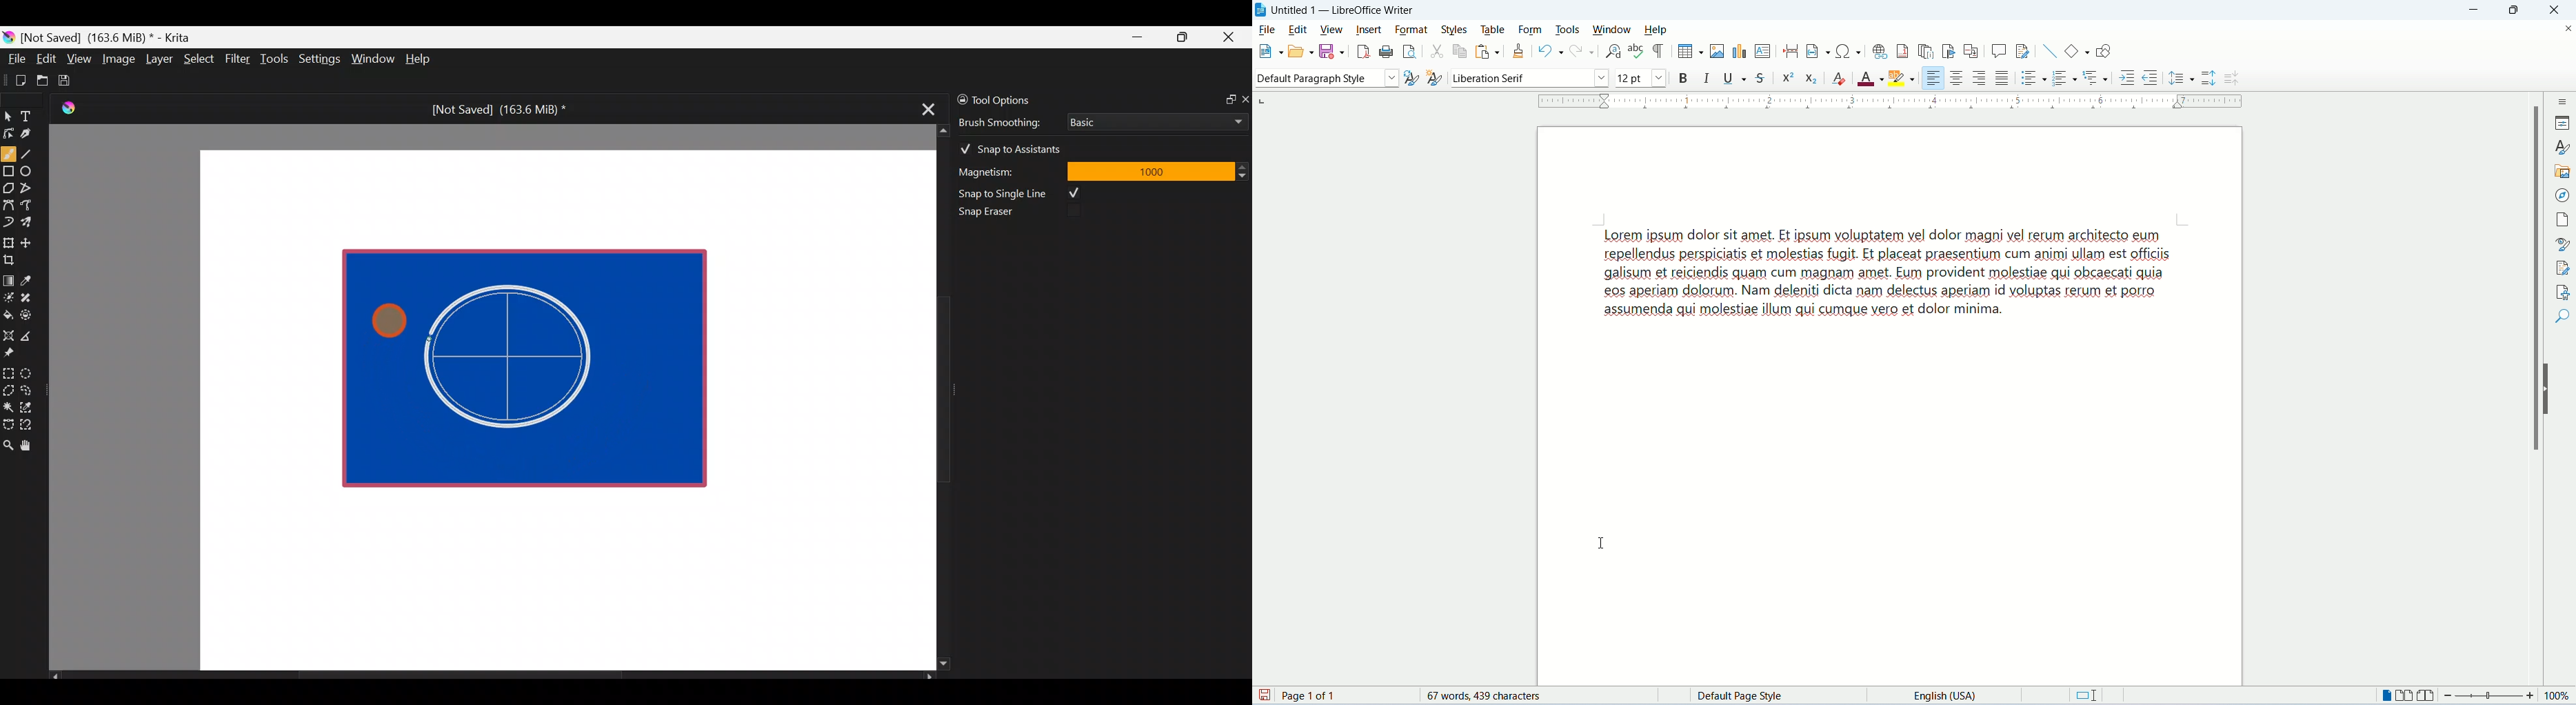 The height and width of the screenshot is (728, 2576). Describe the element at coordinates (2564, 317) in the screenshot. I see `find` at that location.